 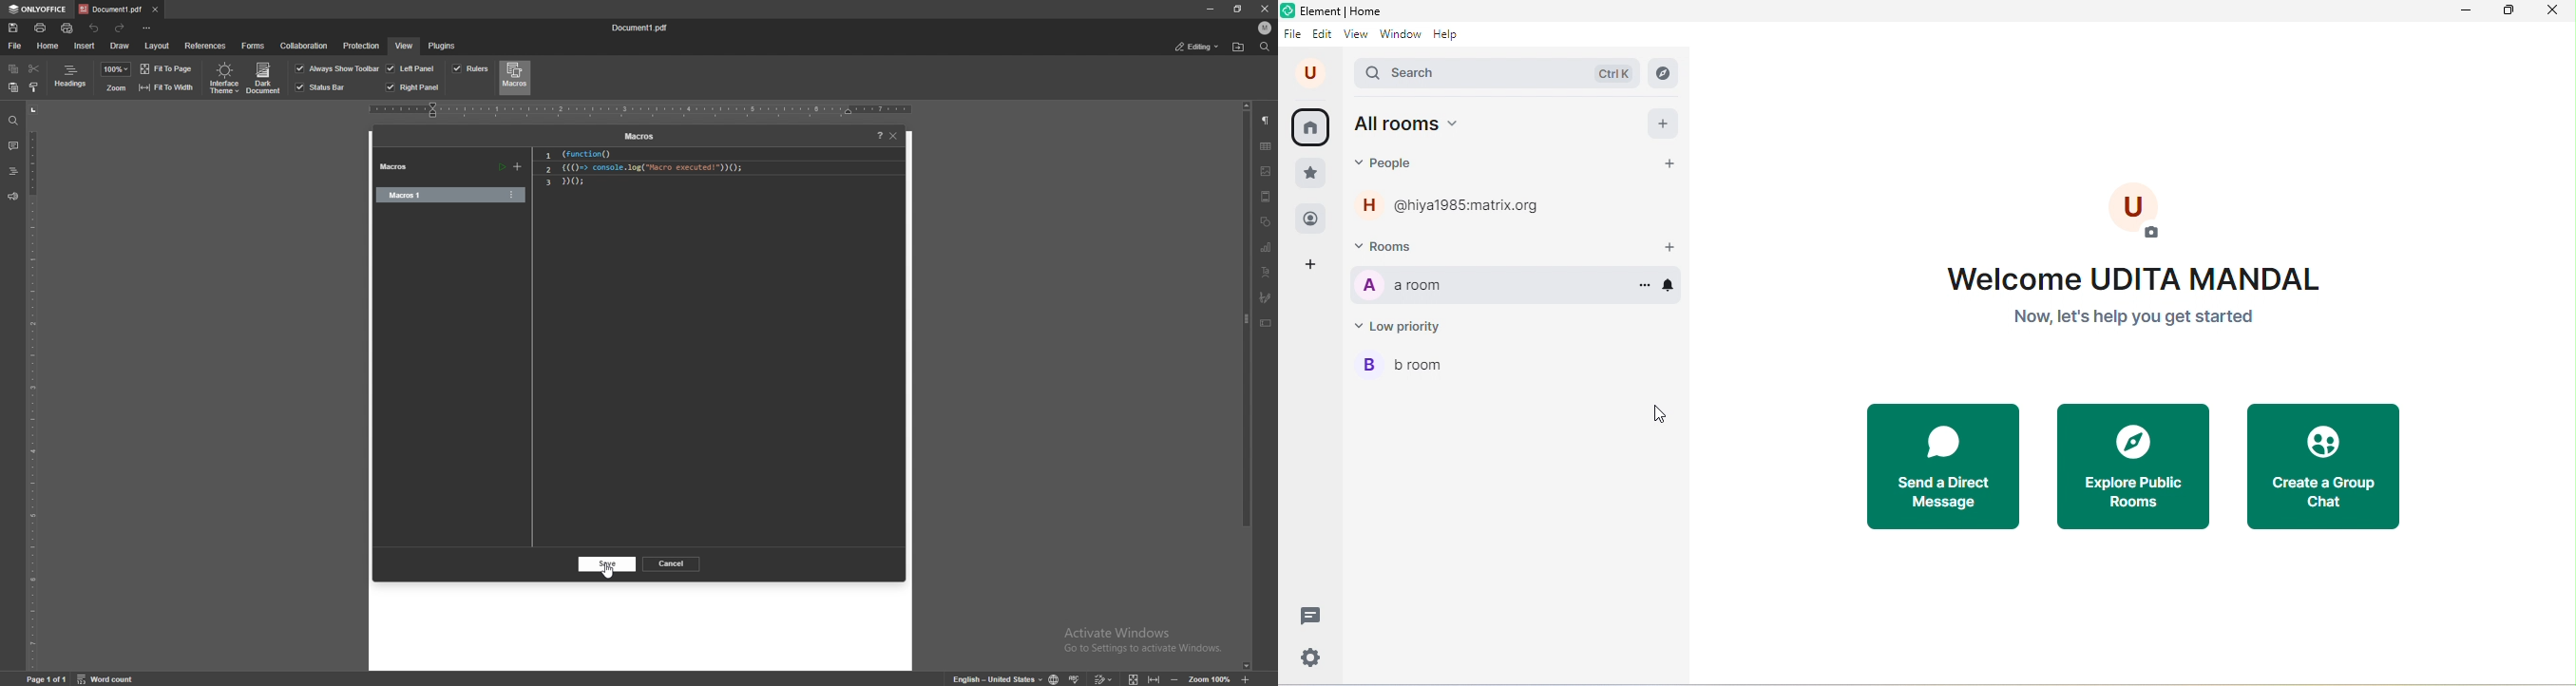 What do you see at coordinates (1496, 71) in the screenshot?
I see `search` at bounding box center [1496, 71].